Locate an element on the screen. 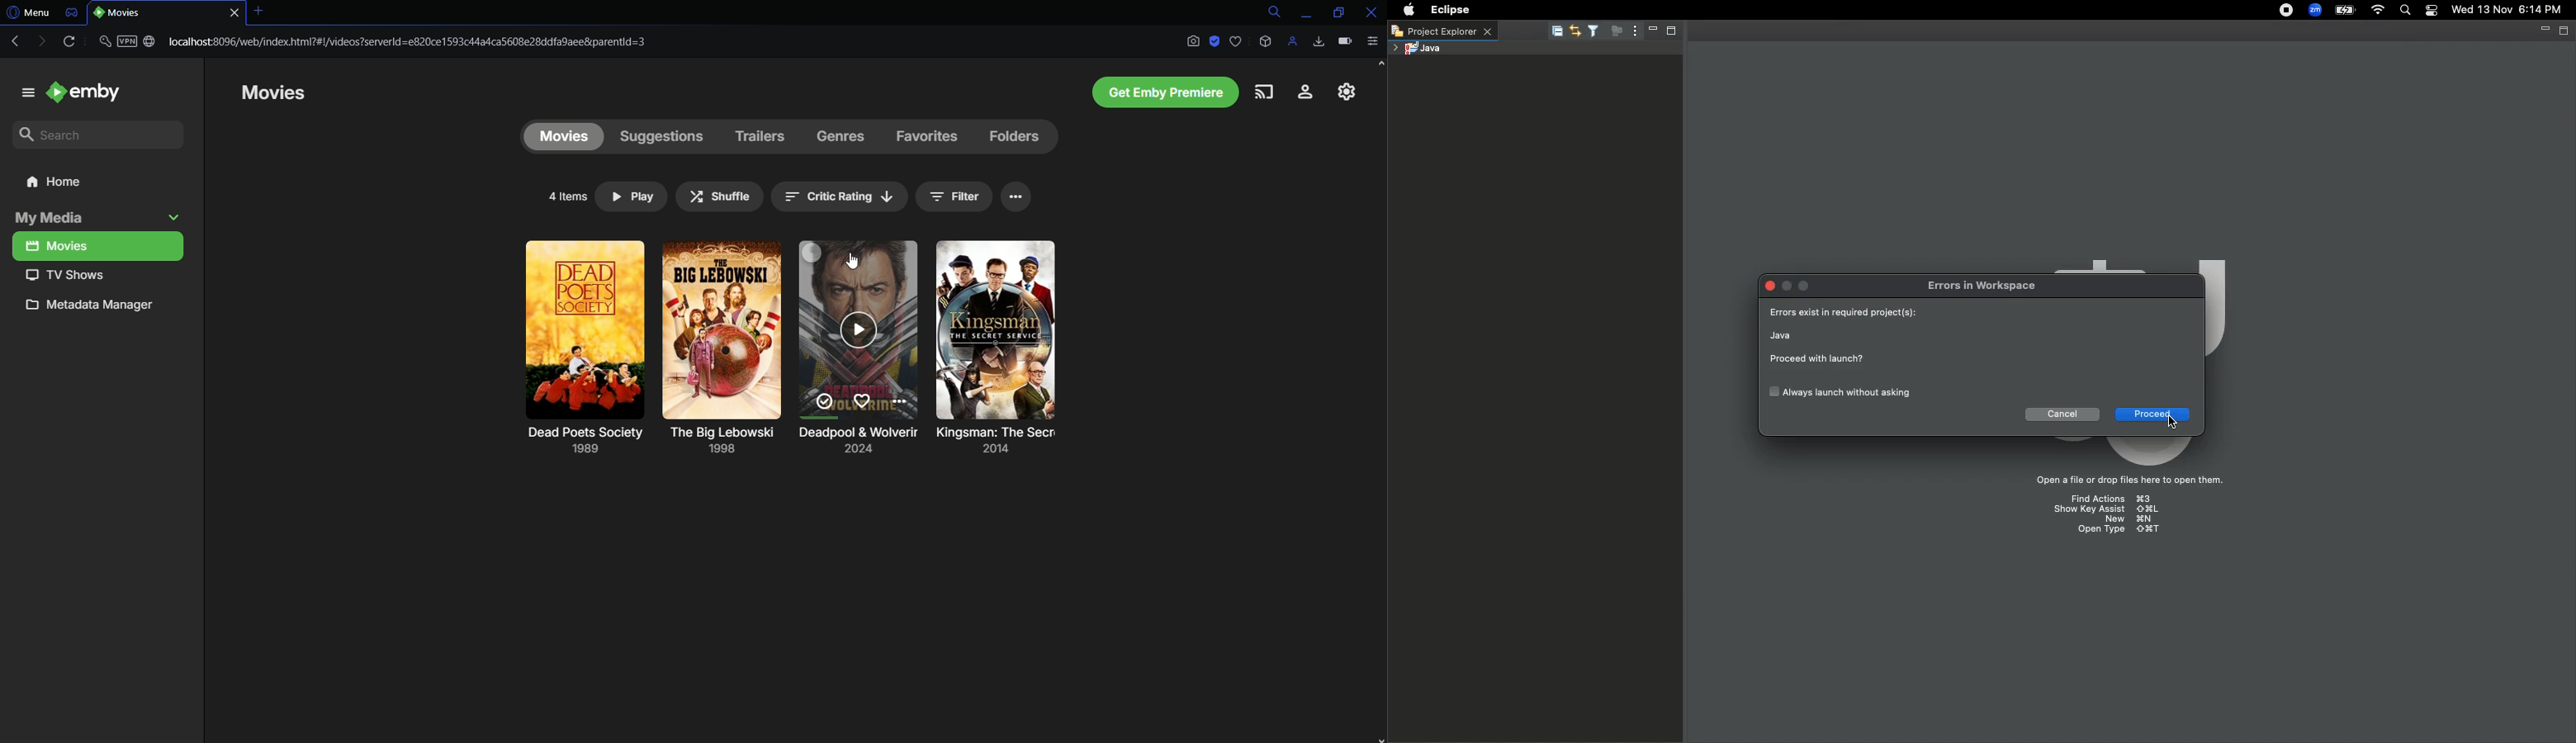 The image size is (2576, 756). Errors in workspace is located at coordinates (1981, 287).